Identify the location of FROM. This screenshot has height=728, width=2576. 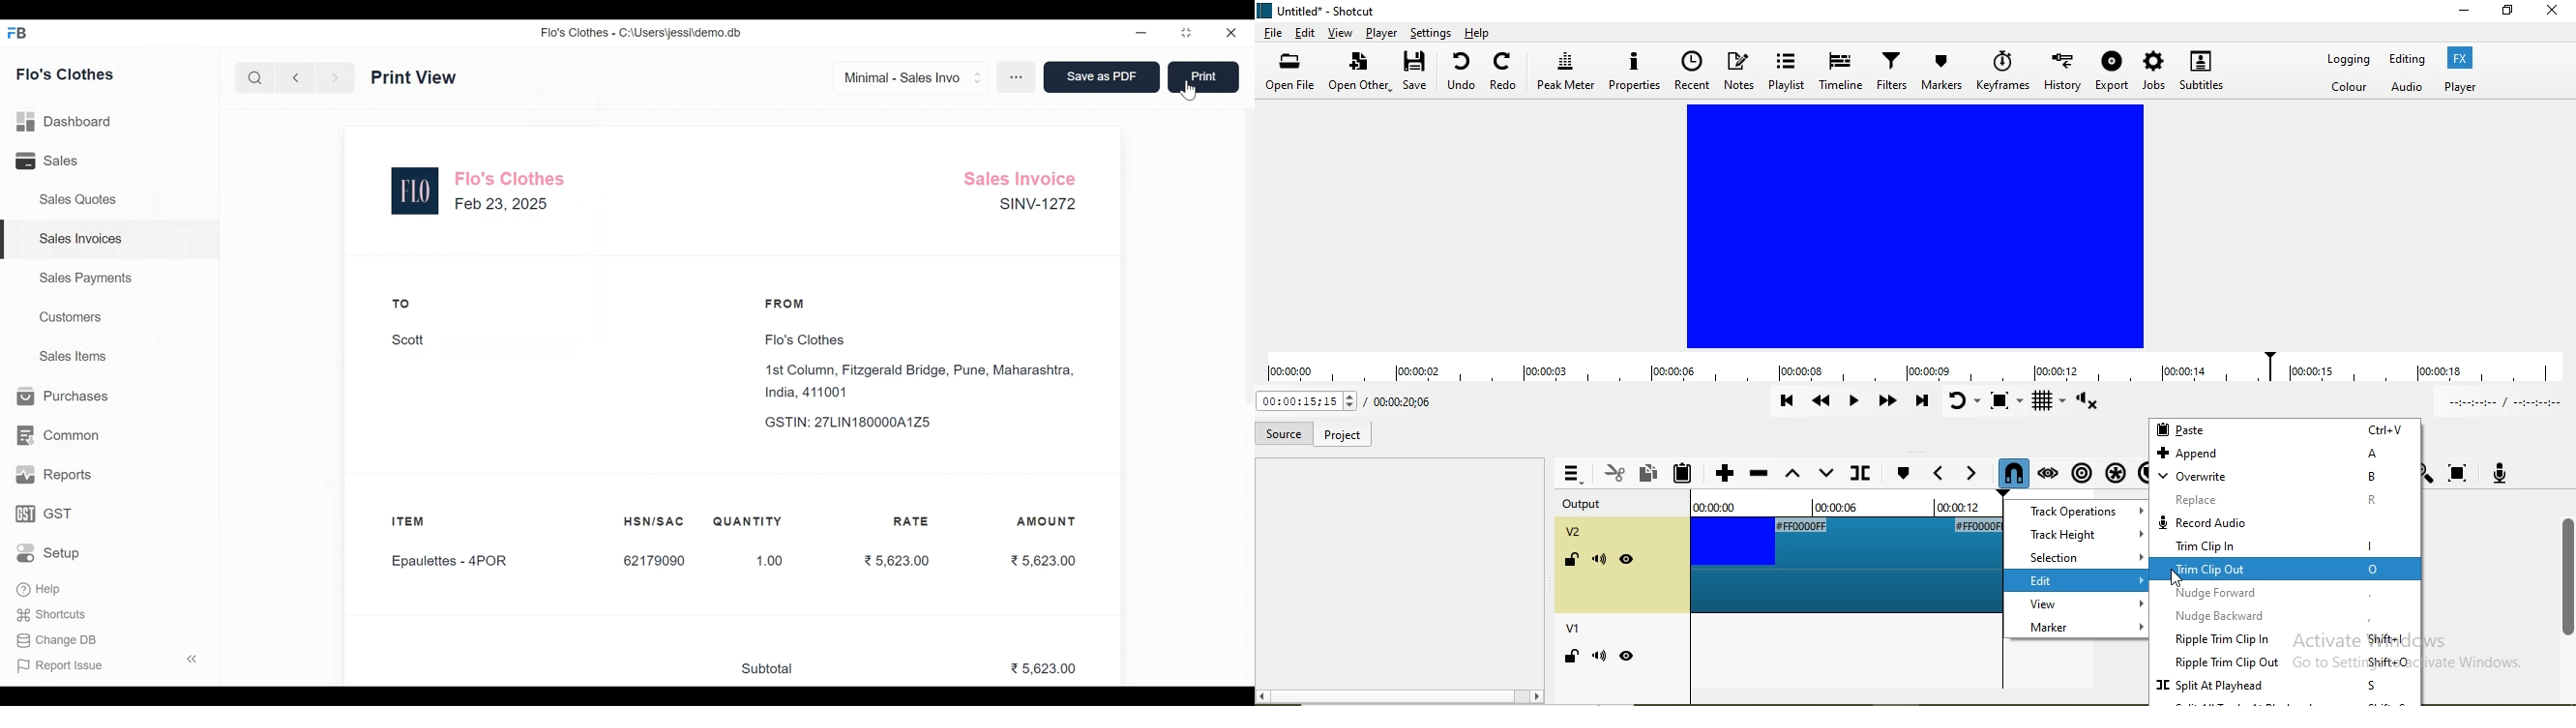
(789, 304).